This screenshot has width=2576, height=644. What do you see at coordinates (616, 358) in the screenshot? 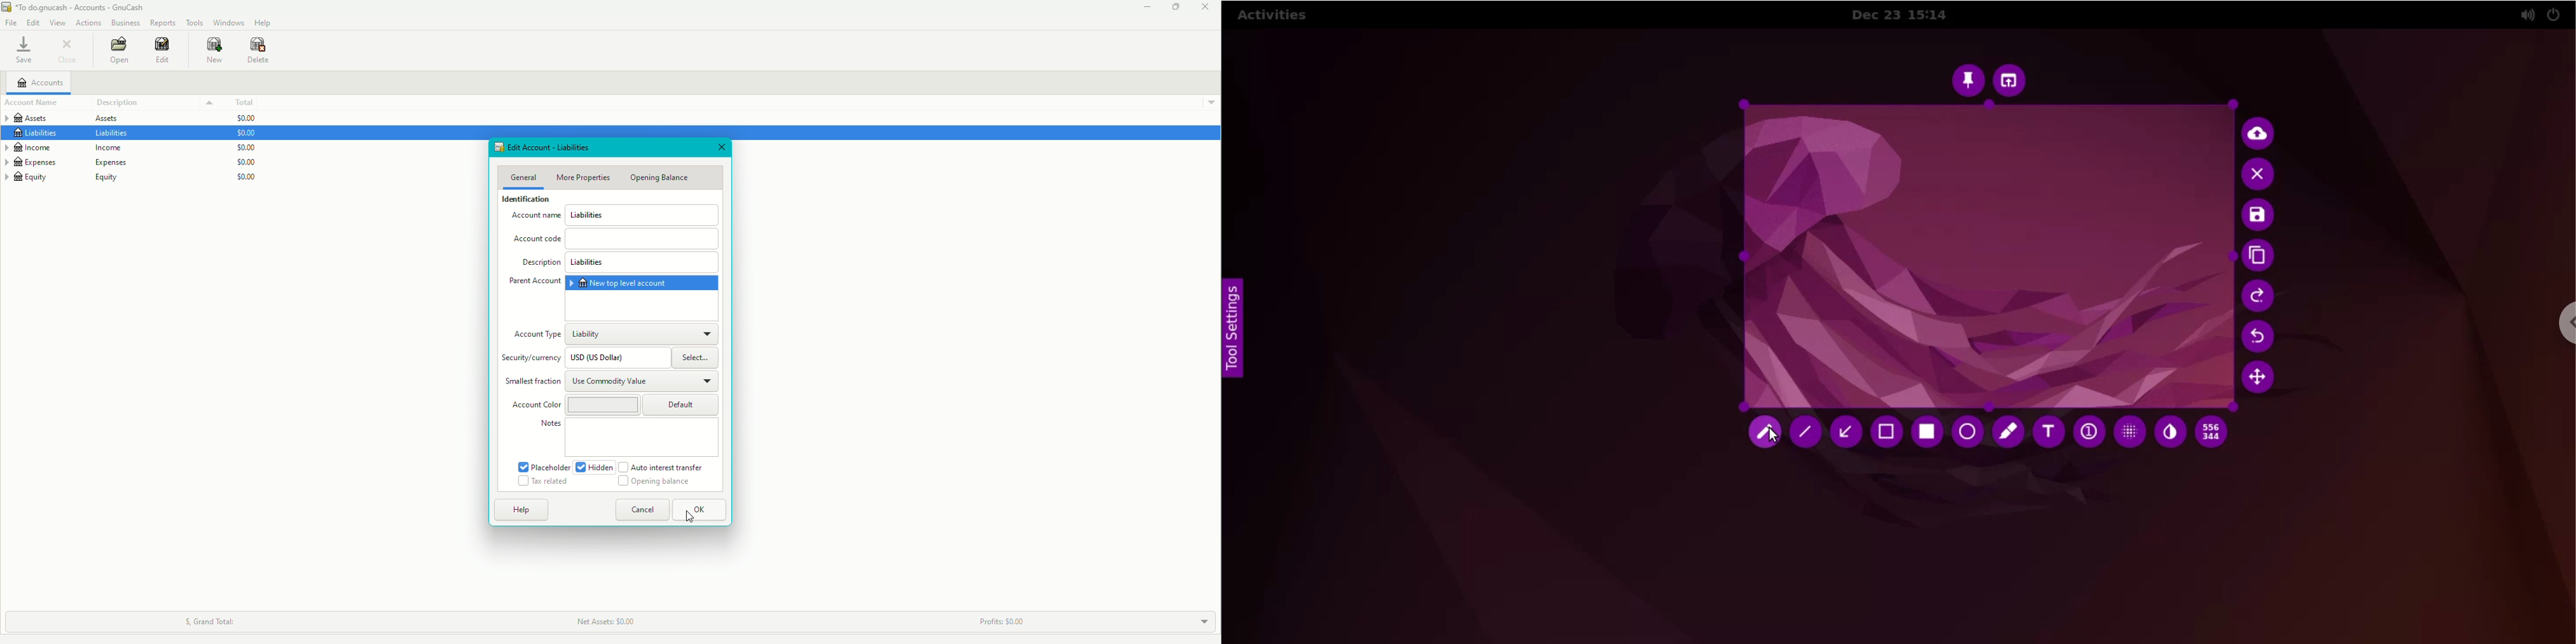
I see `USD` at bounding box center [616, 358].